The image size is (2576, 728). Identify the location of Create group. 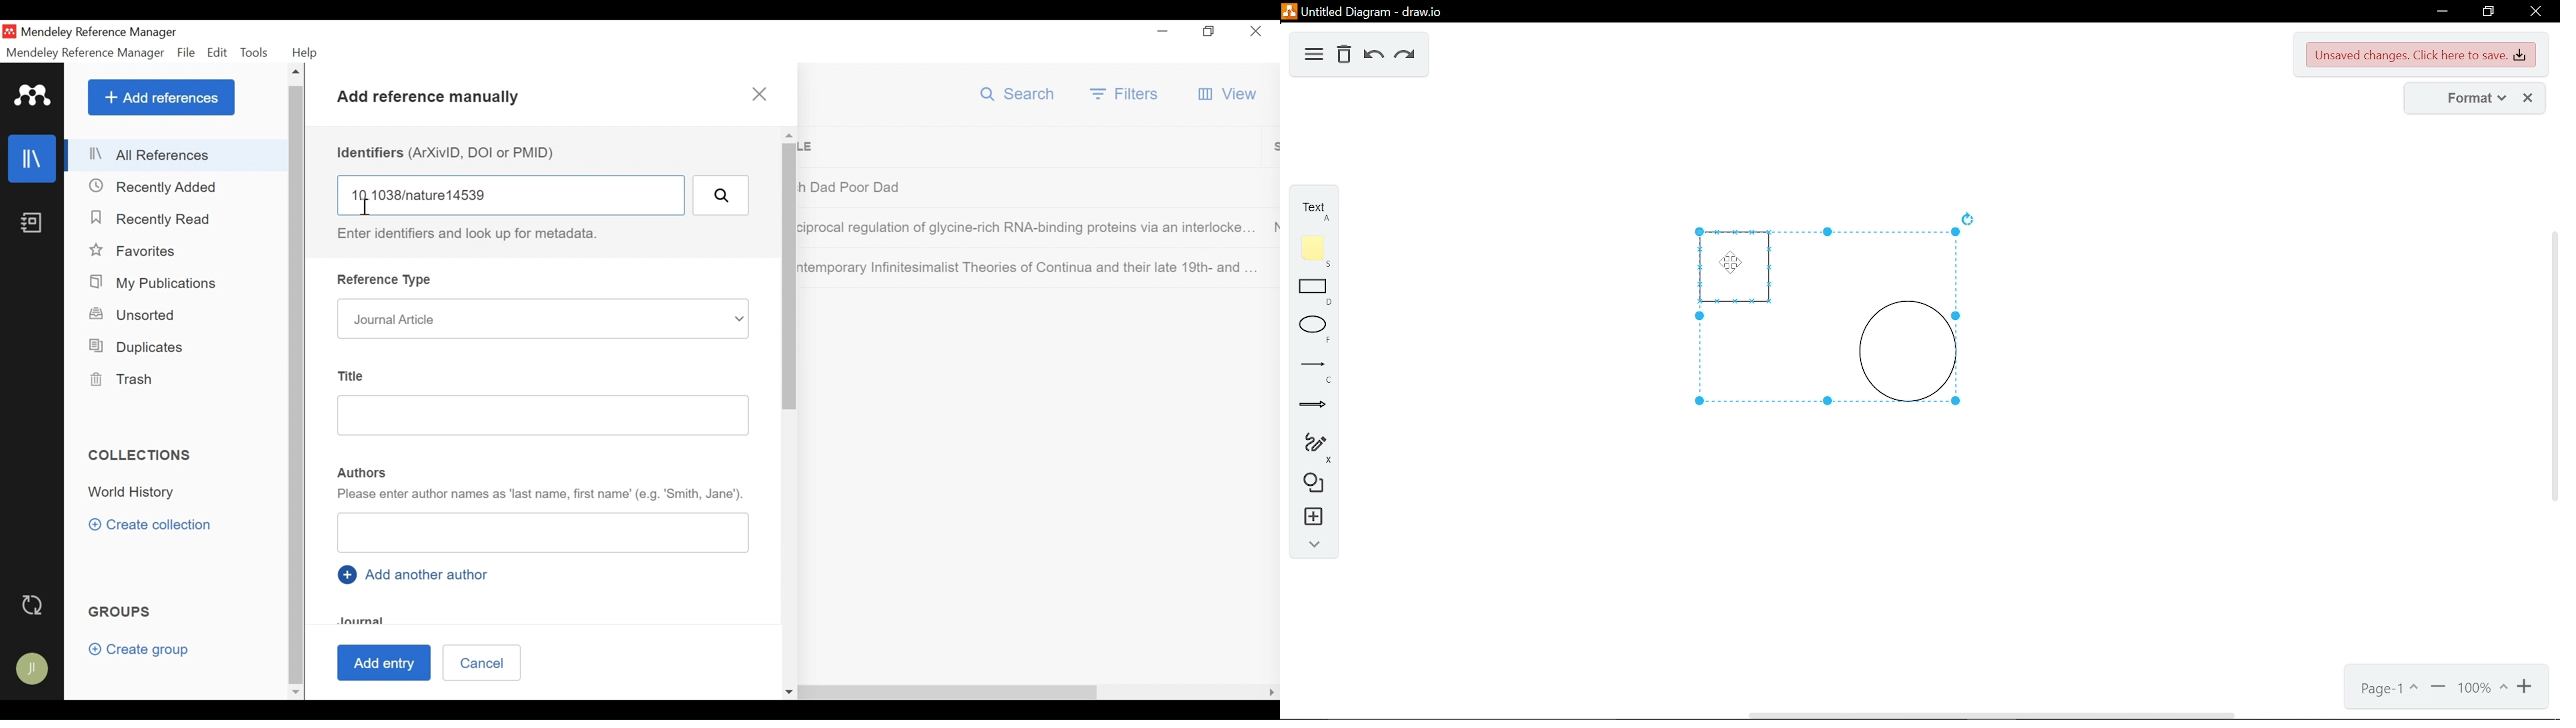
(139, 650).